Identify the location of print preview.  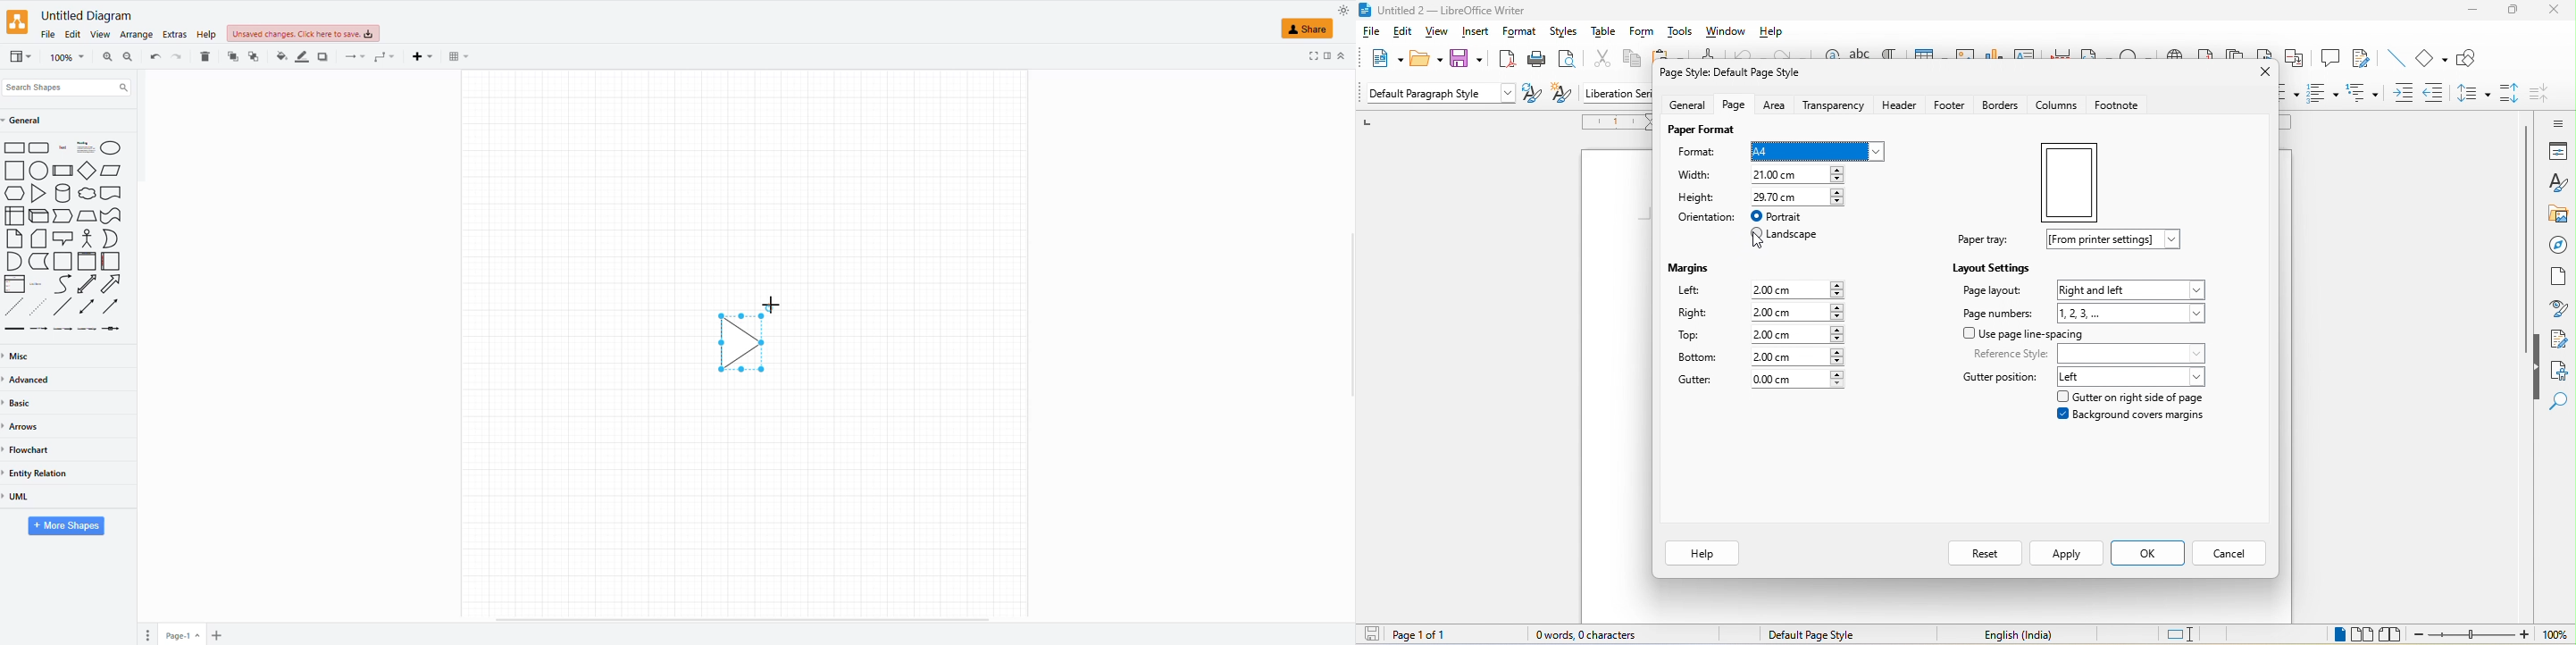
(1569, 61).